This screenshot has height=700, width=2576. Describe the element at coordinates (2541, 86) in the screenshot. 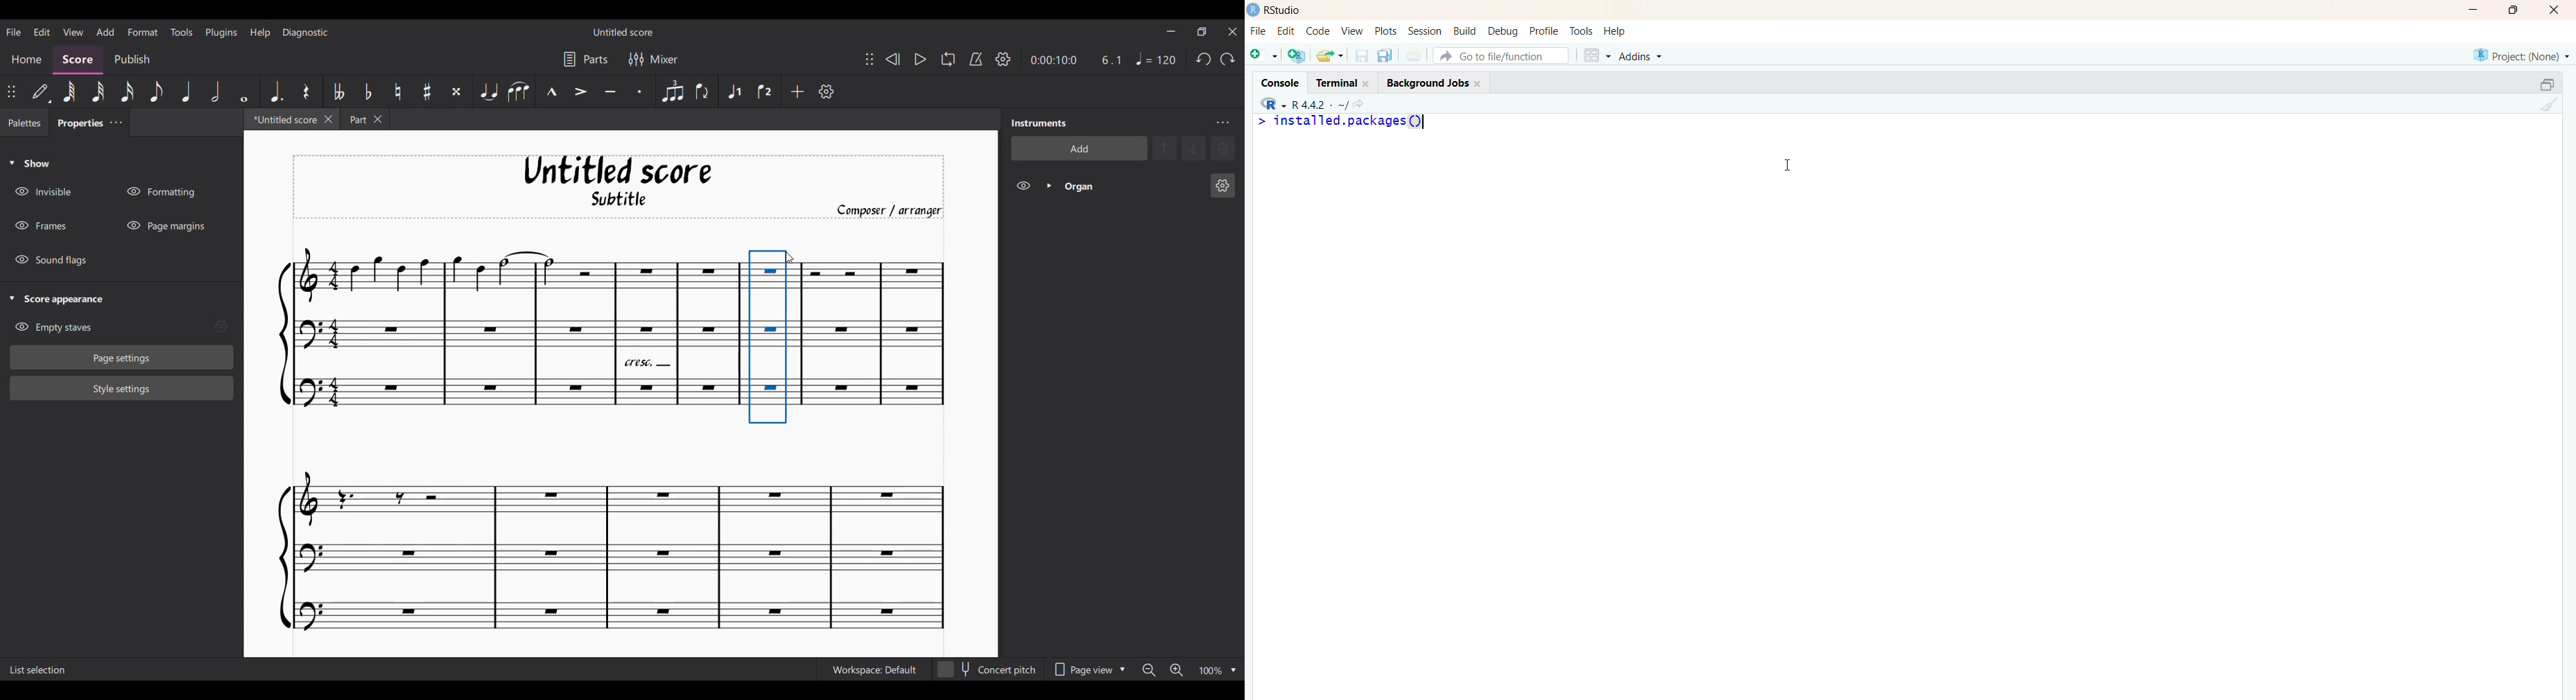

I see `collapse` at that location.